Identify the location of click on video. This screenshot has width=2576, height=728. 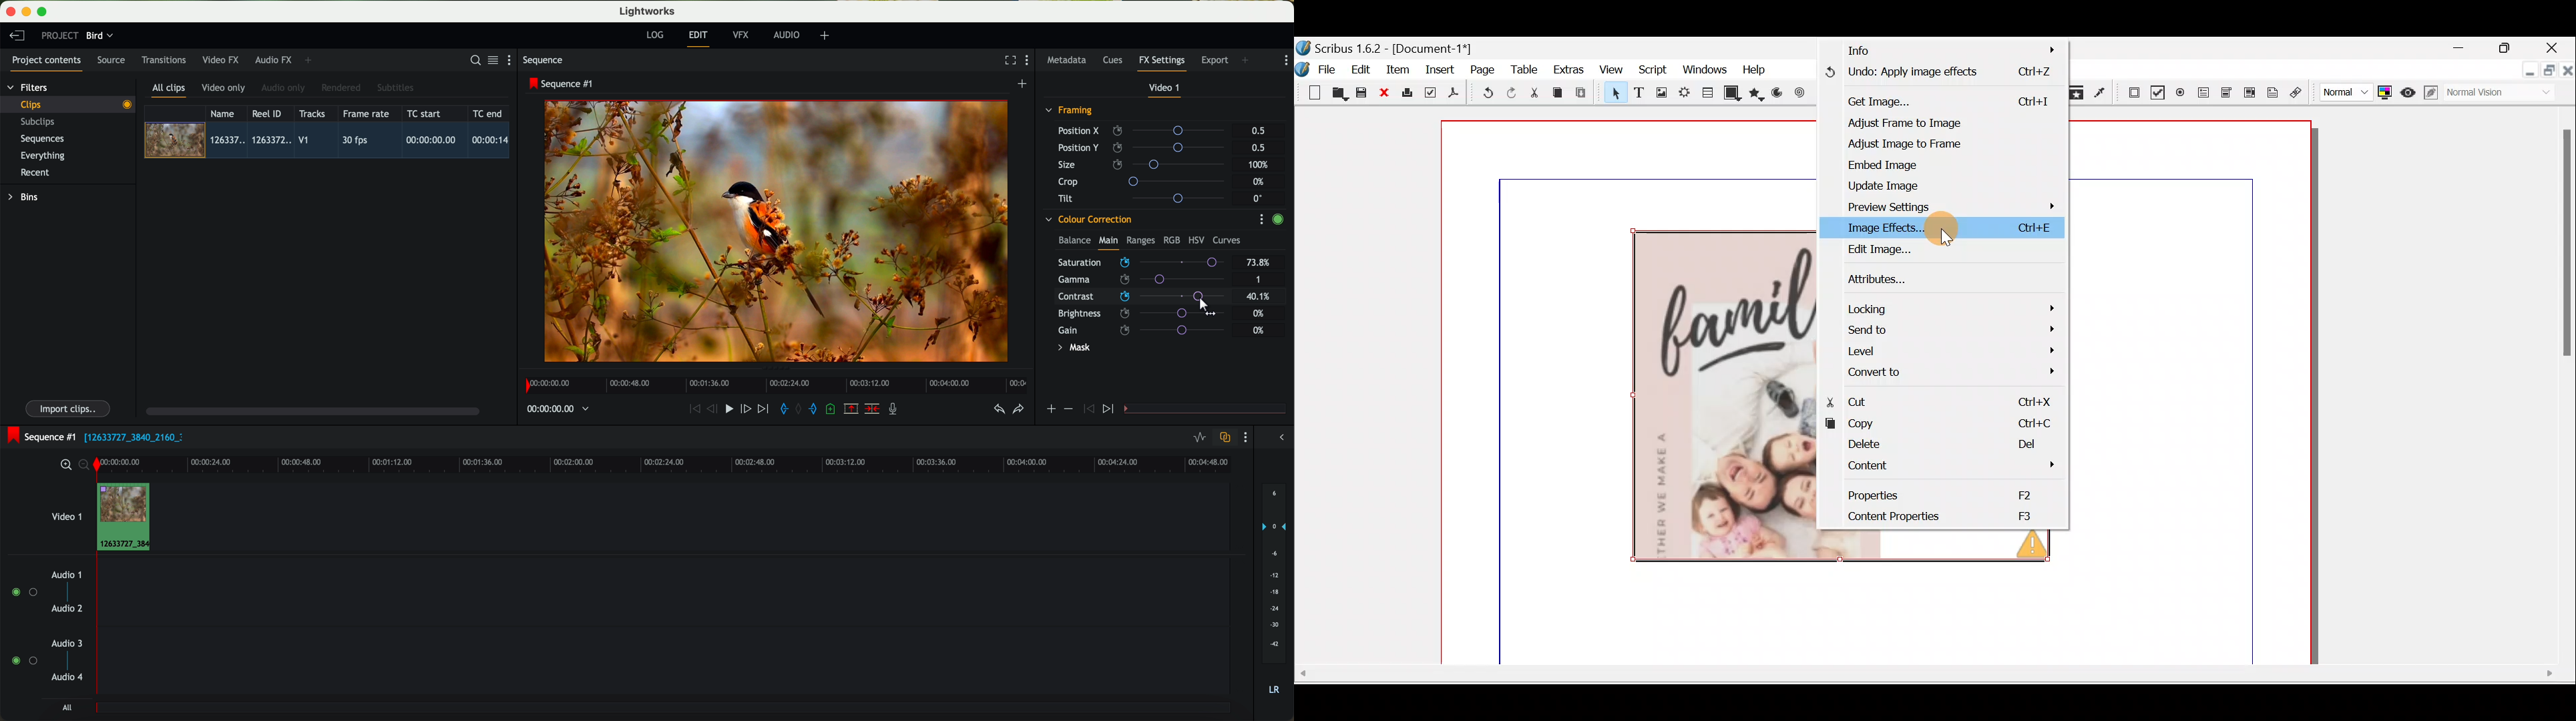
(330, 141).